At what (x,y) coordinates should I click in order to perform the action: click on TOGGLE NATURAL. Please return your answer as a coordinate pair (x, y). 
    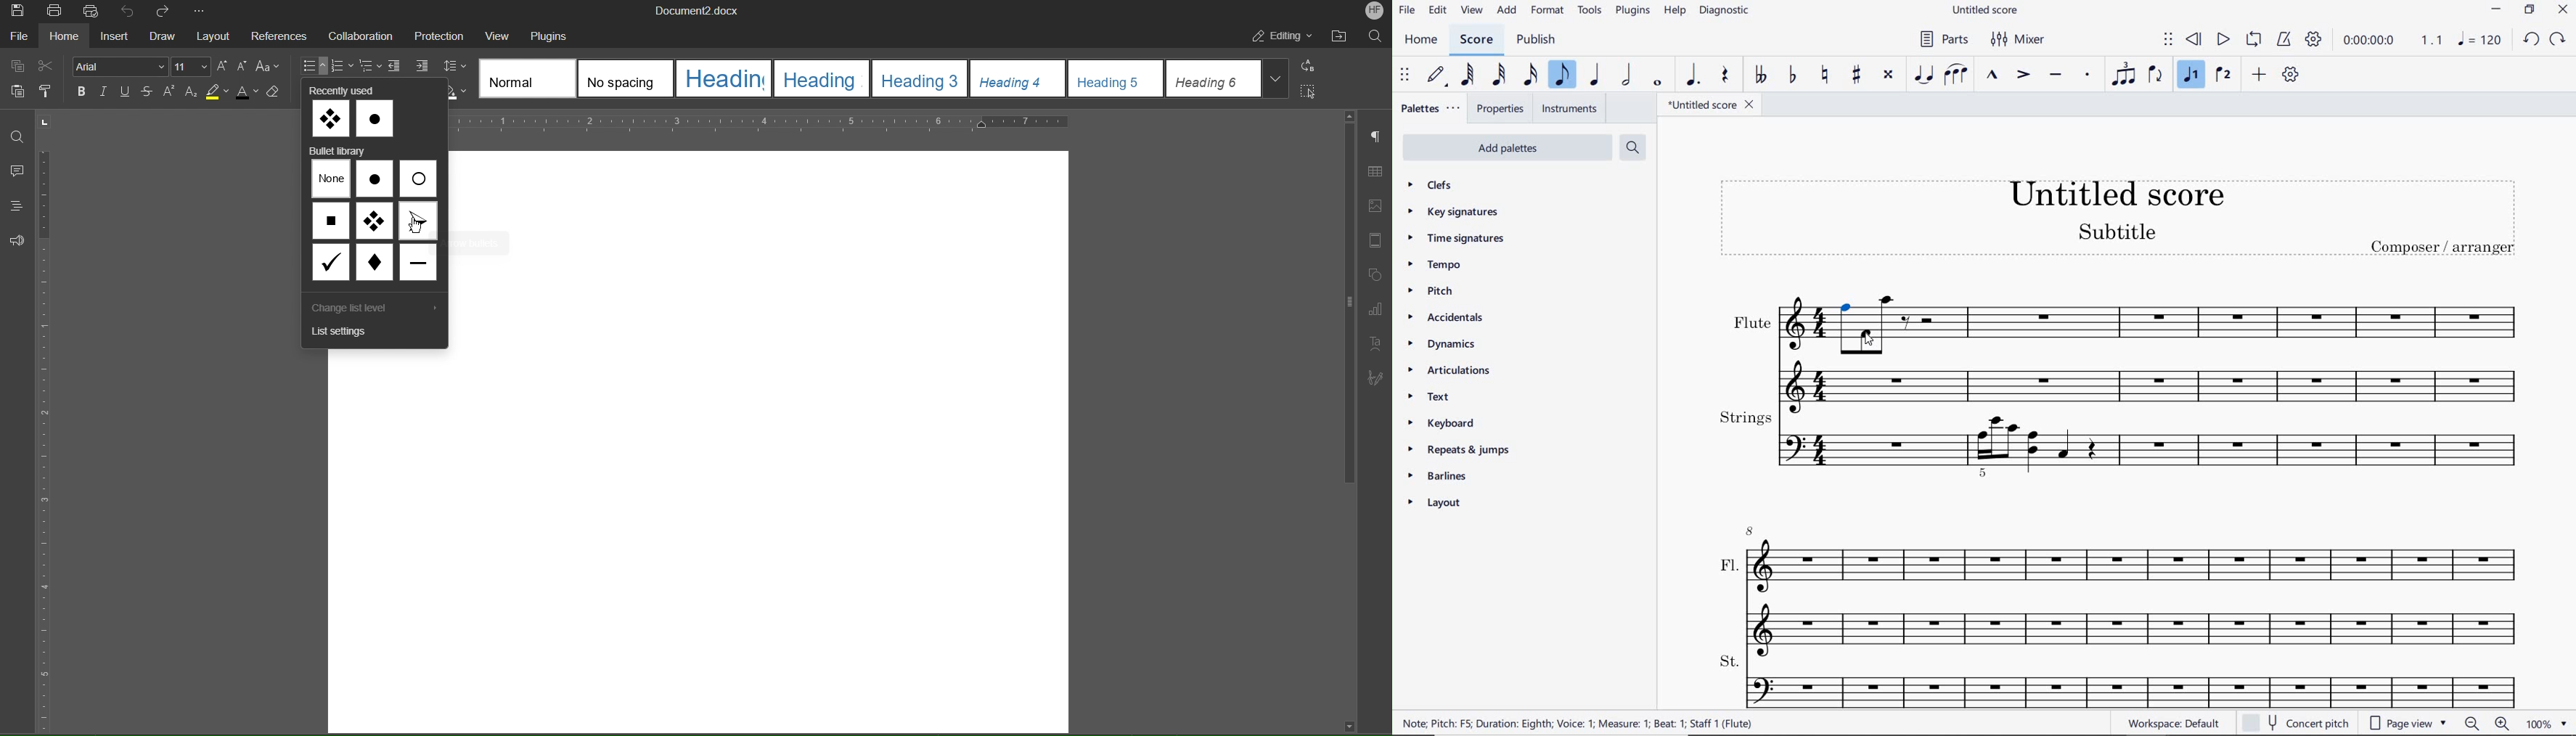
    Looking at the image, I should click on (1825, 75).